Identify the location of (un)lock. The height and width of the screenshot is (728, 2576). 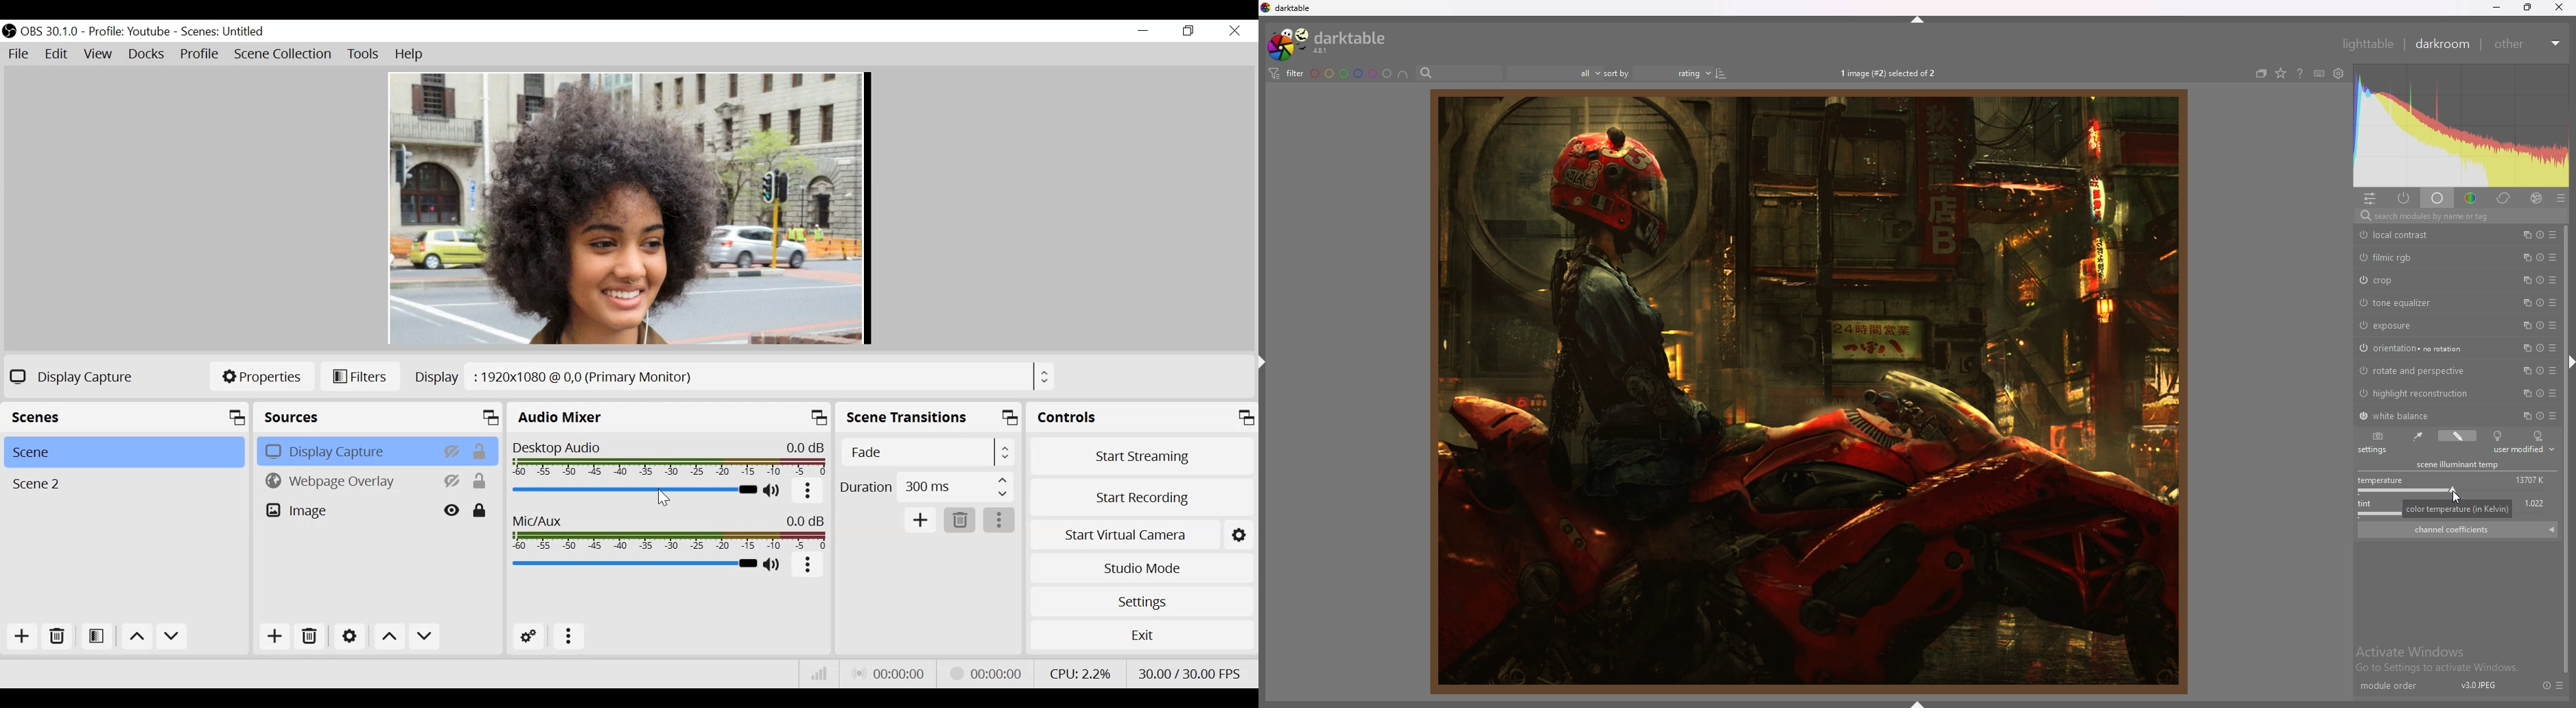
(483, 451).